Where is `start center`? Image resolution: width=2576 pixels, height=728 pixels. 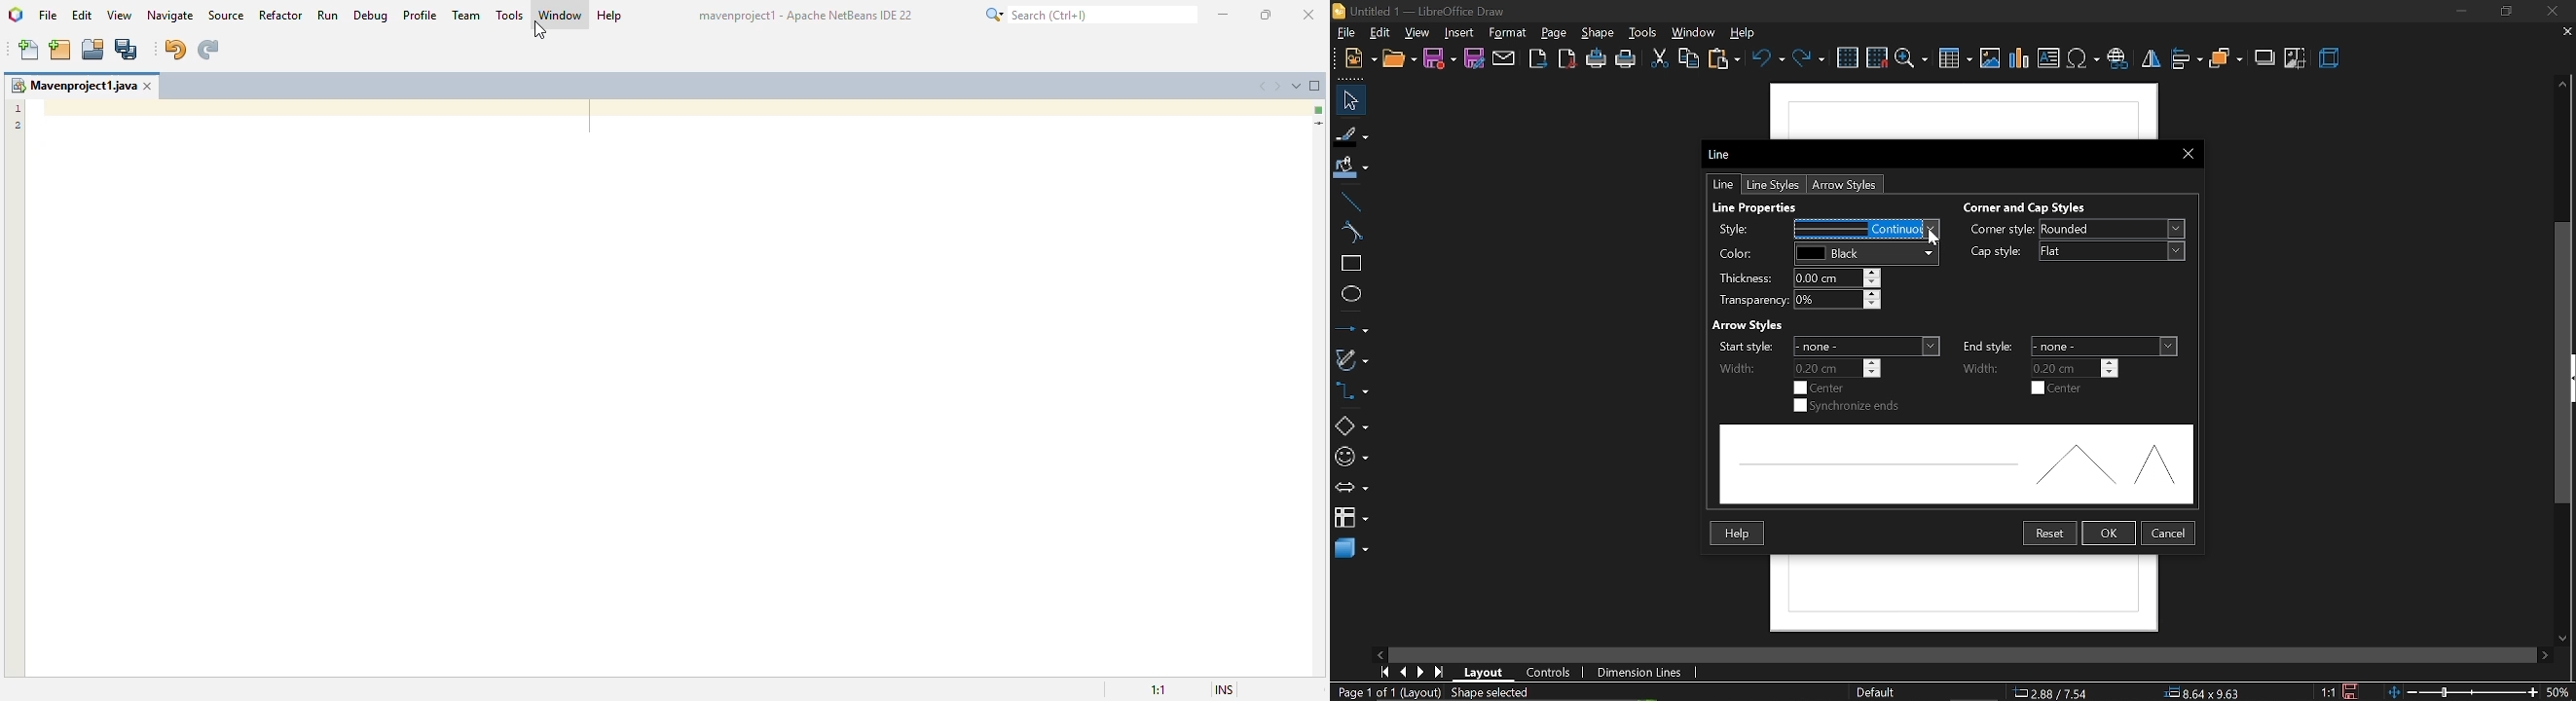 start center is located at coordinates (1820, 388).